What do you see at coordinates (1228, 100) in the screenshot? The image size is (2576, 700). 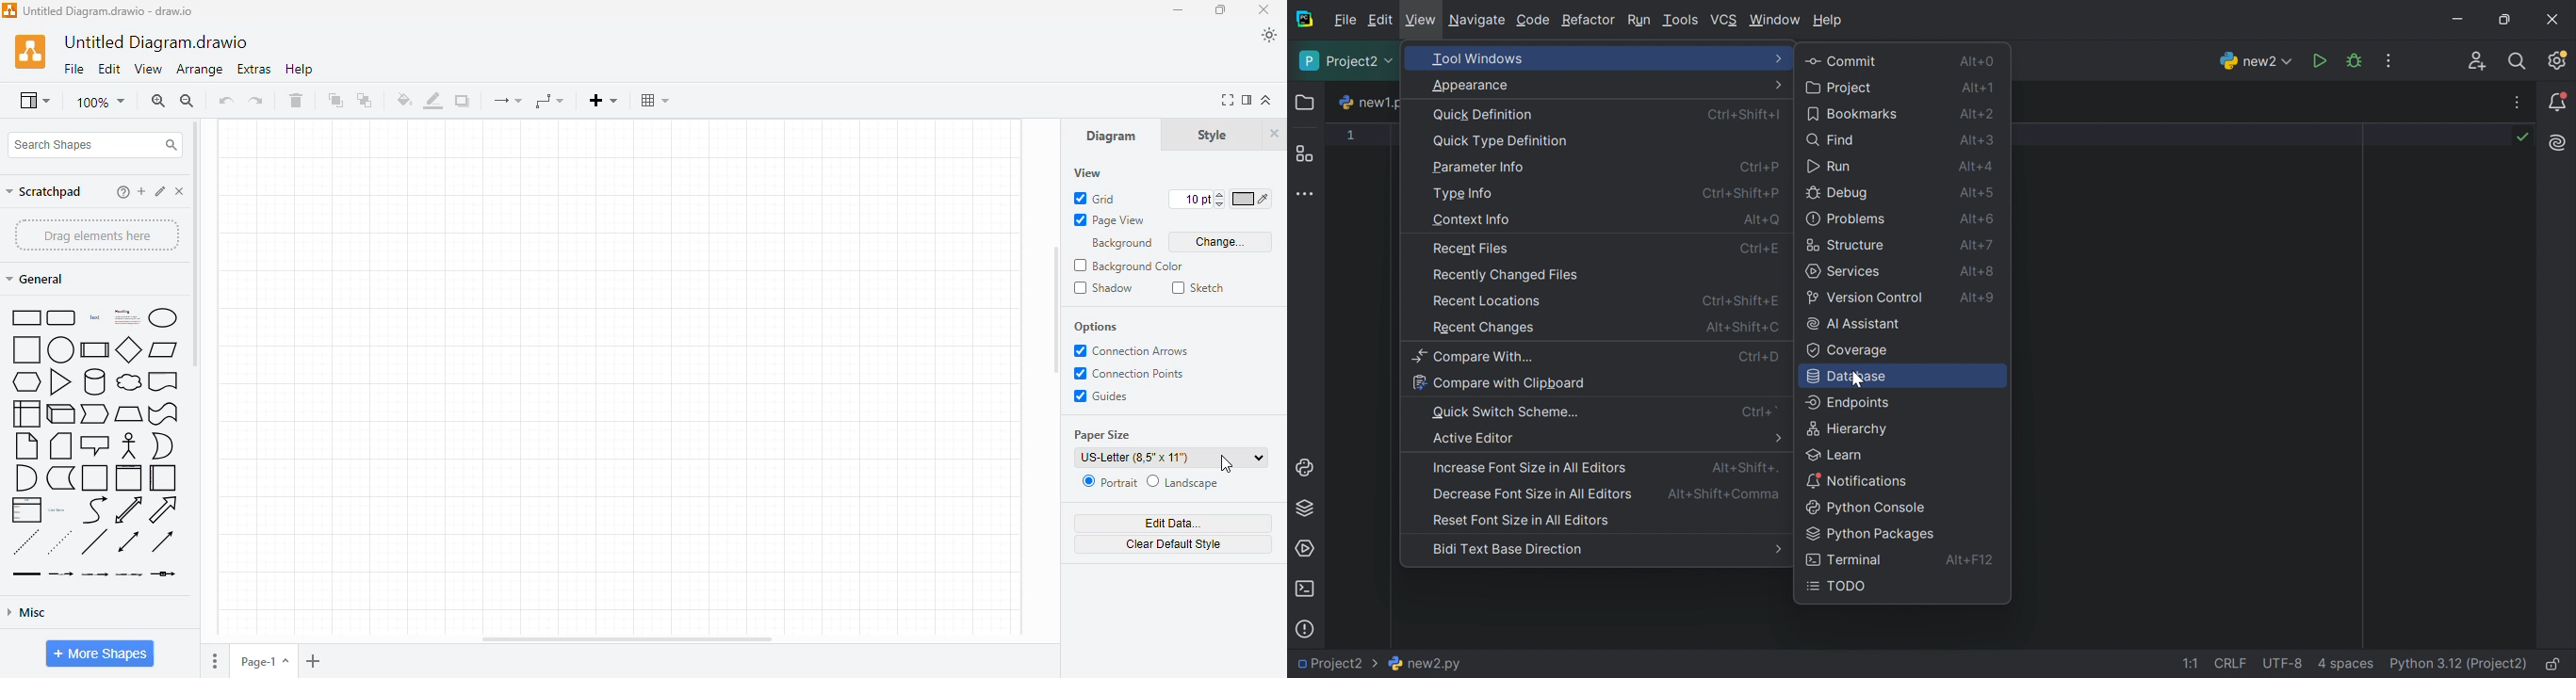 I see `full screen` at bounding box center [1228, 100].